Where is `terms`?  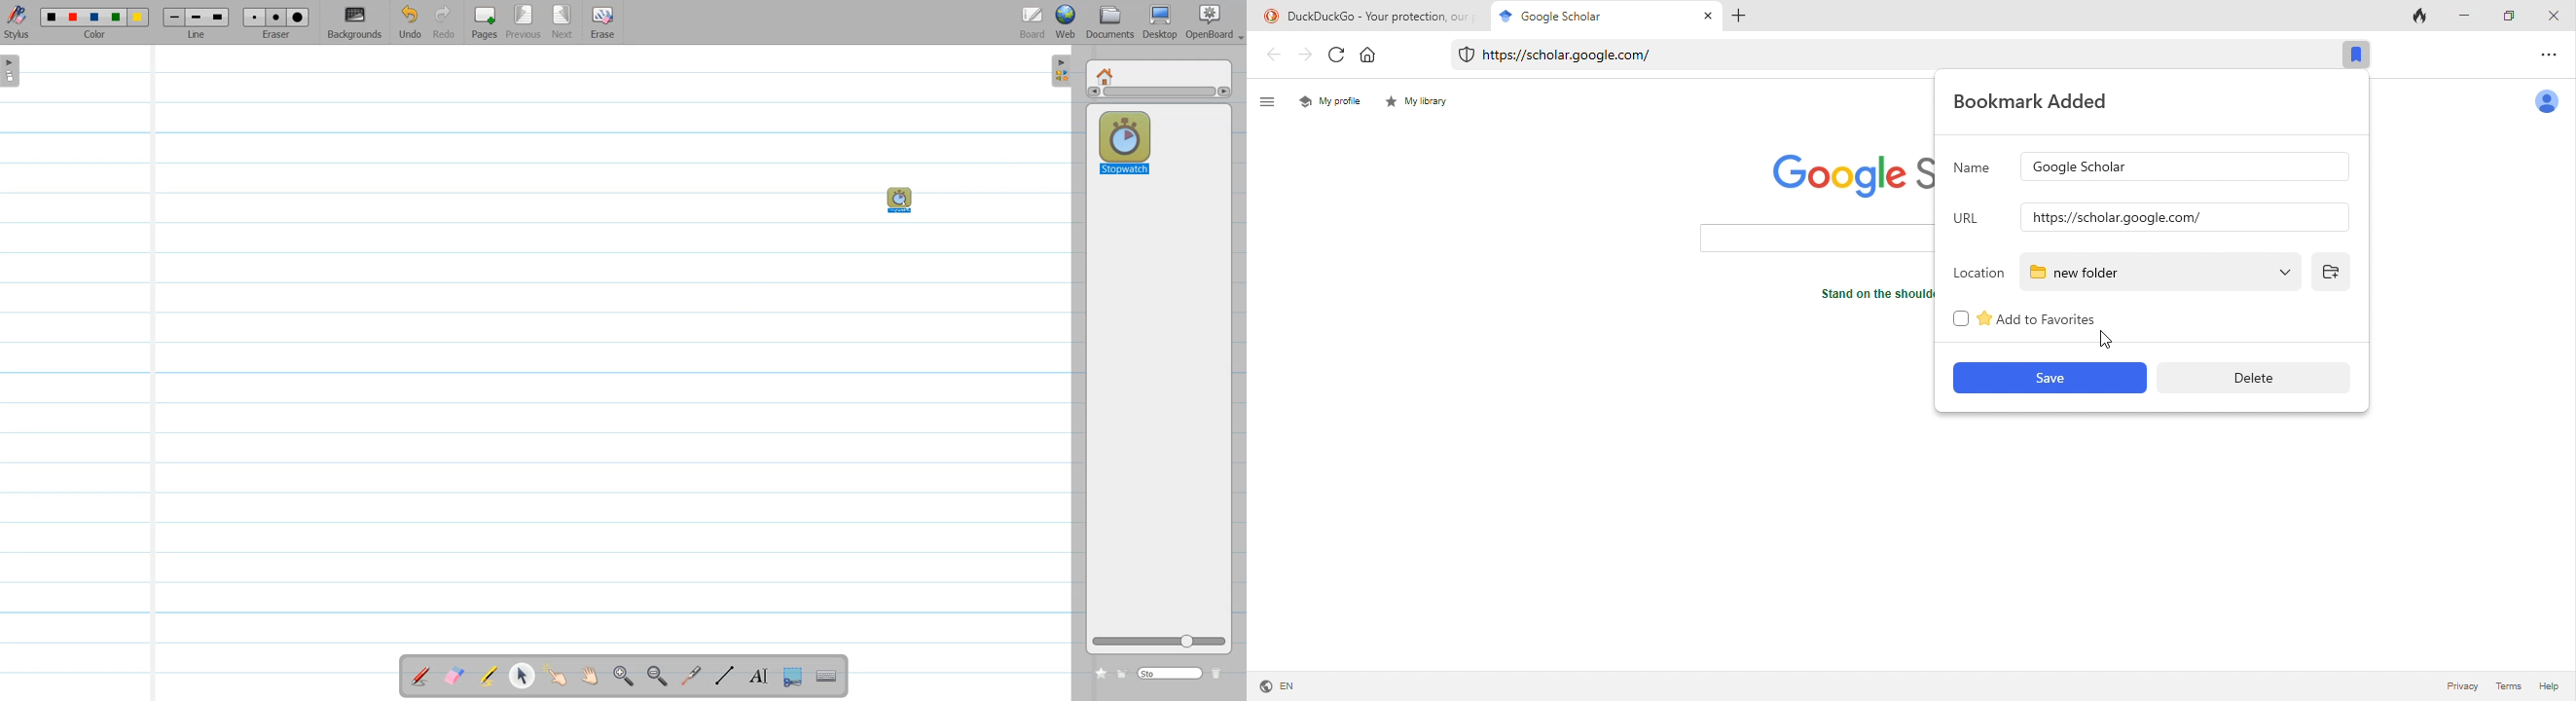
terms is located at coordinates (2508, 688).